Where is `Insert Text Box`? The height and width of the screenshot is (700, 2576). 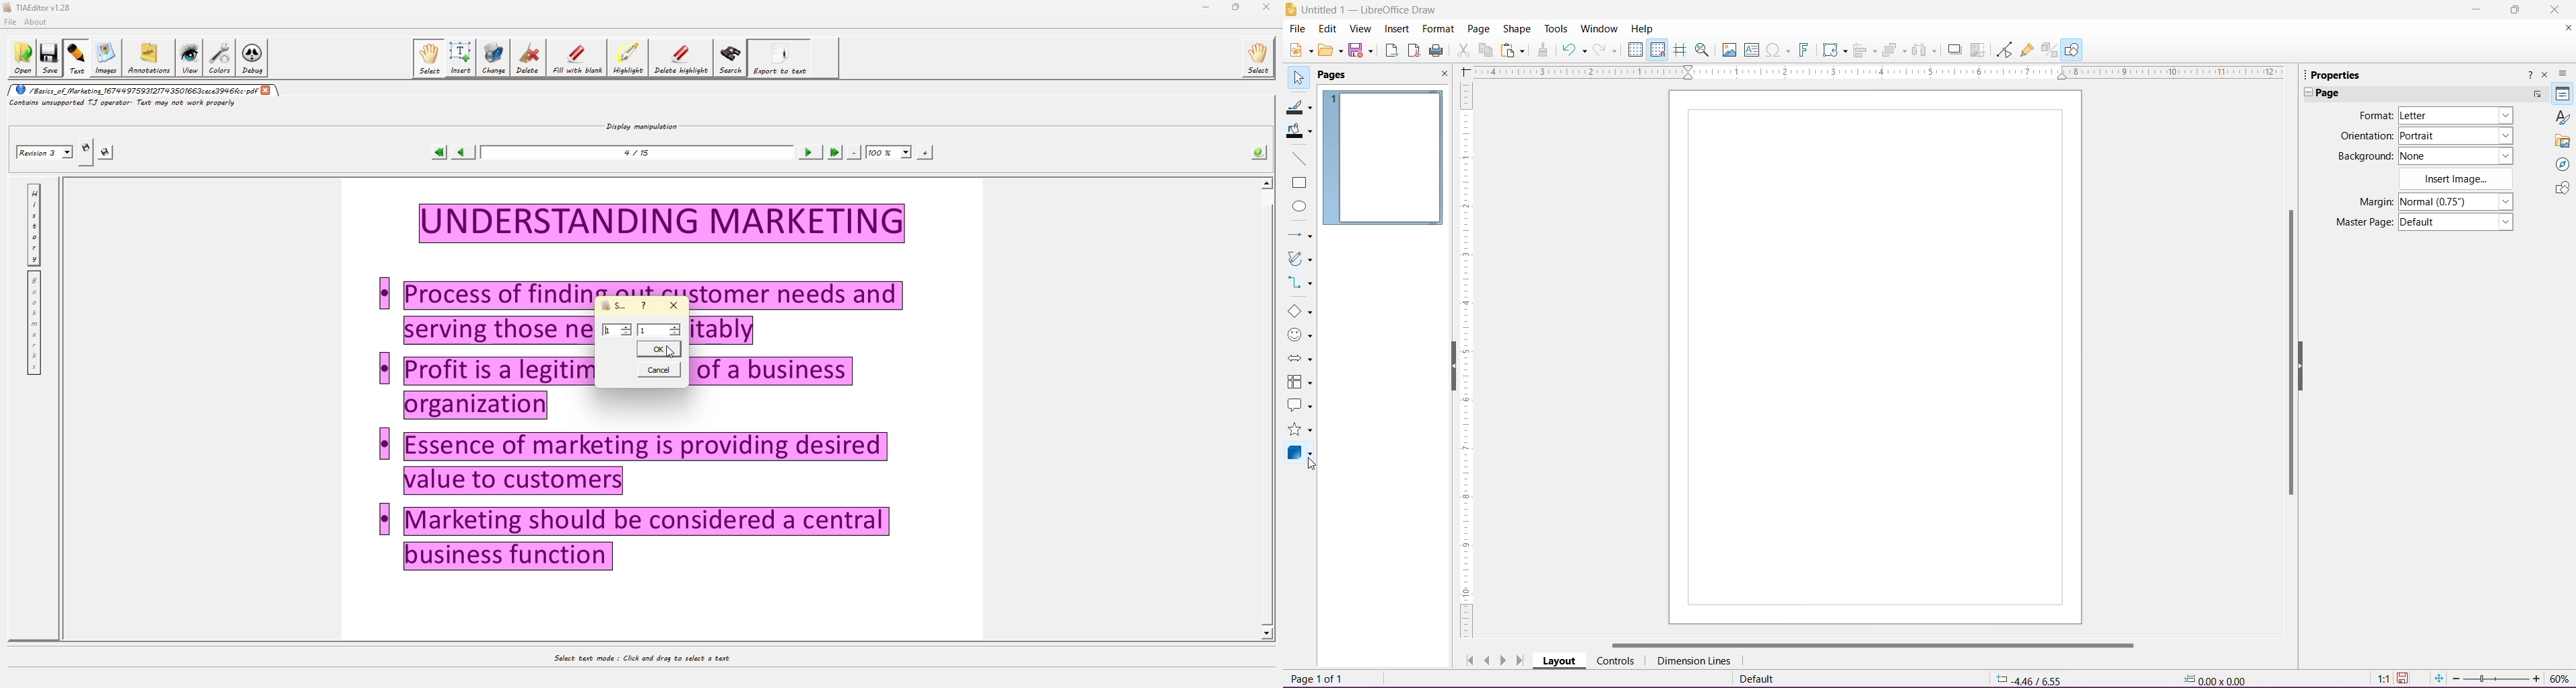
Insert Text Box is located at coordinates (1752, 49).